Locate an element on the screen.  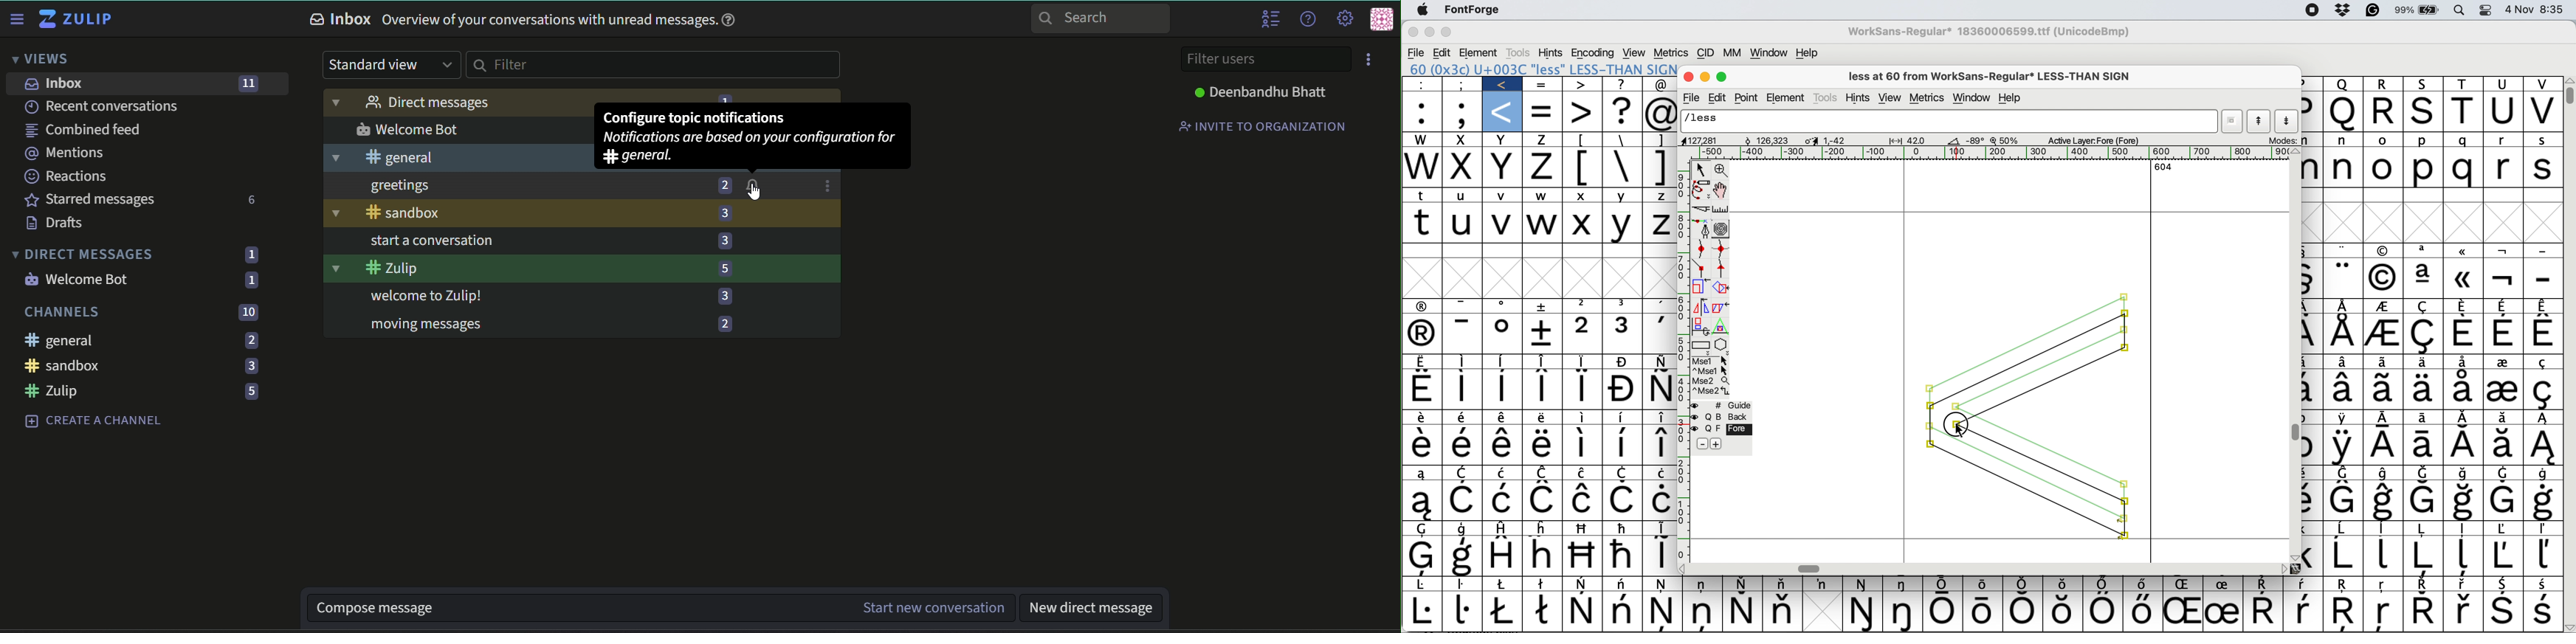
v is located at coordinates (2541, 84).